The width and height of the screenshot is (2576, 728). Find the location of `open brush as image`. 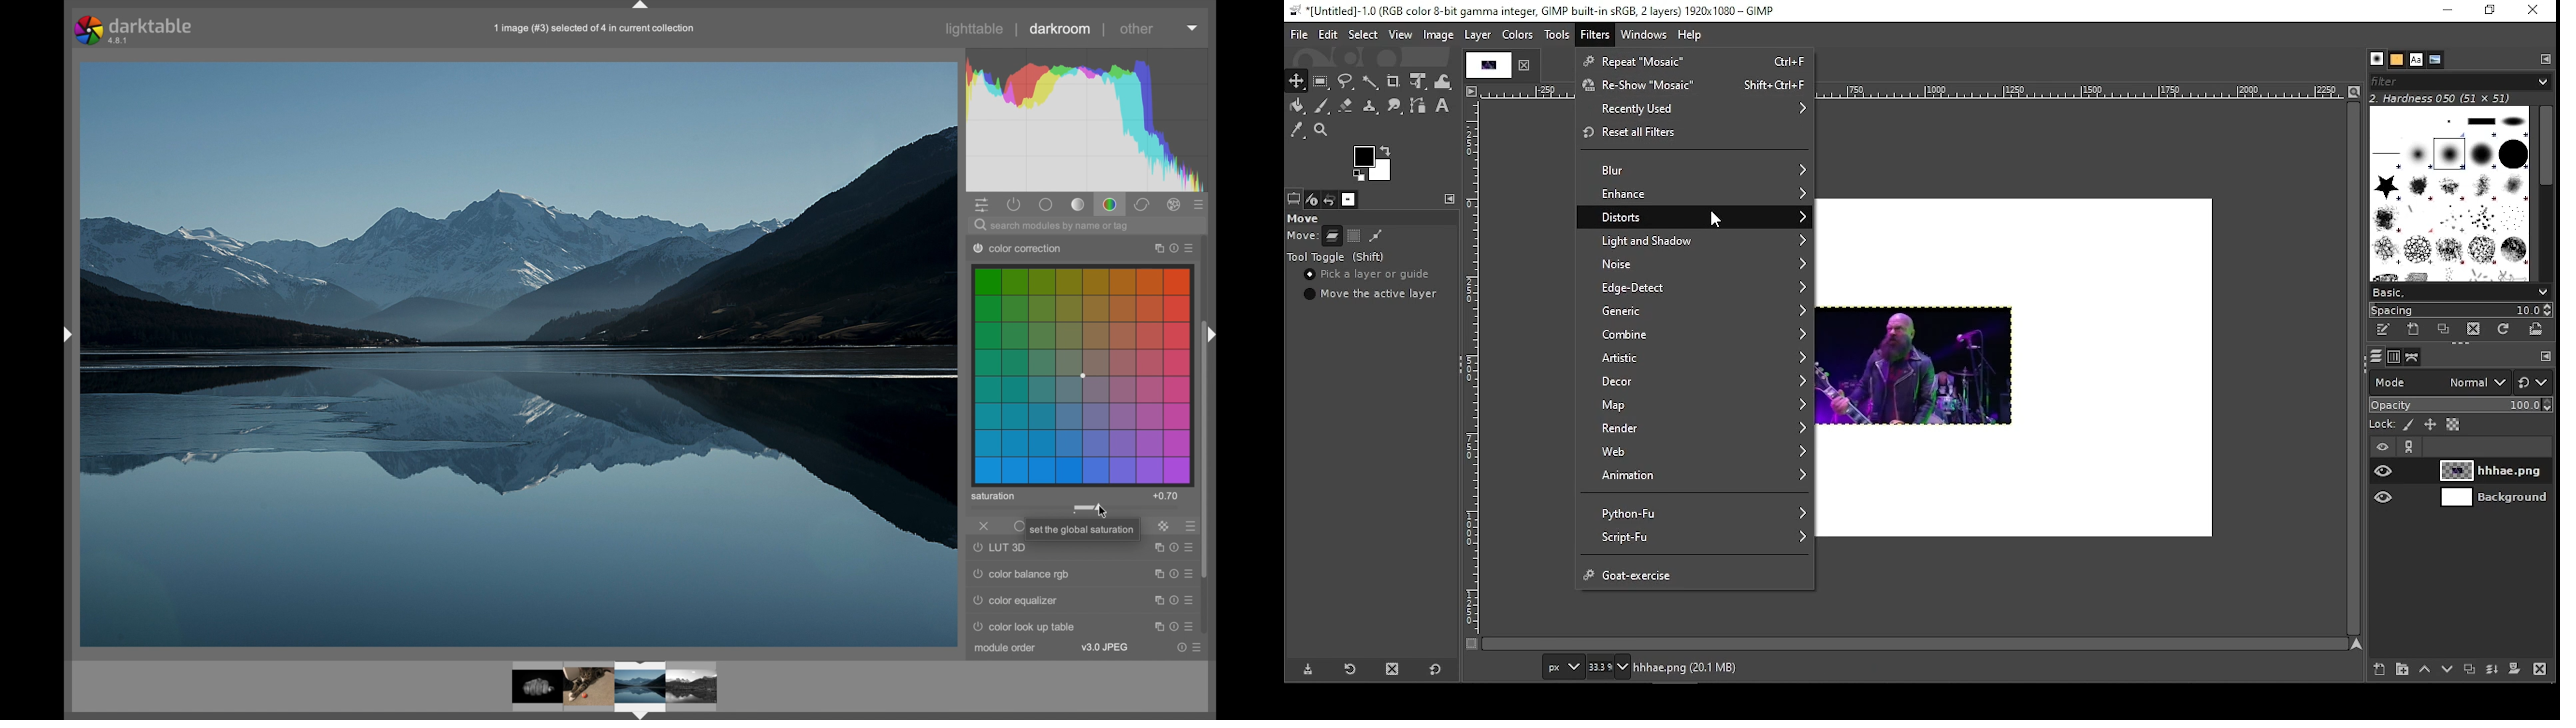

open brush as image is located at coordinates (2534, 330).